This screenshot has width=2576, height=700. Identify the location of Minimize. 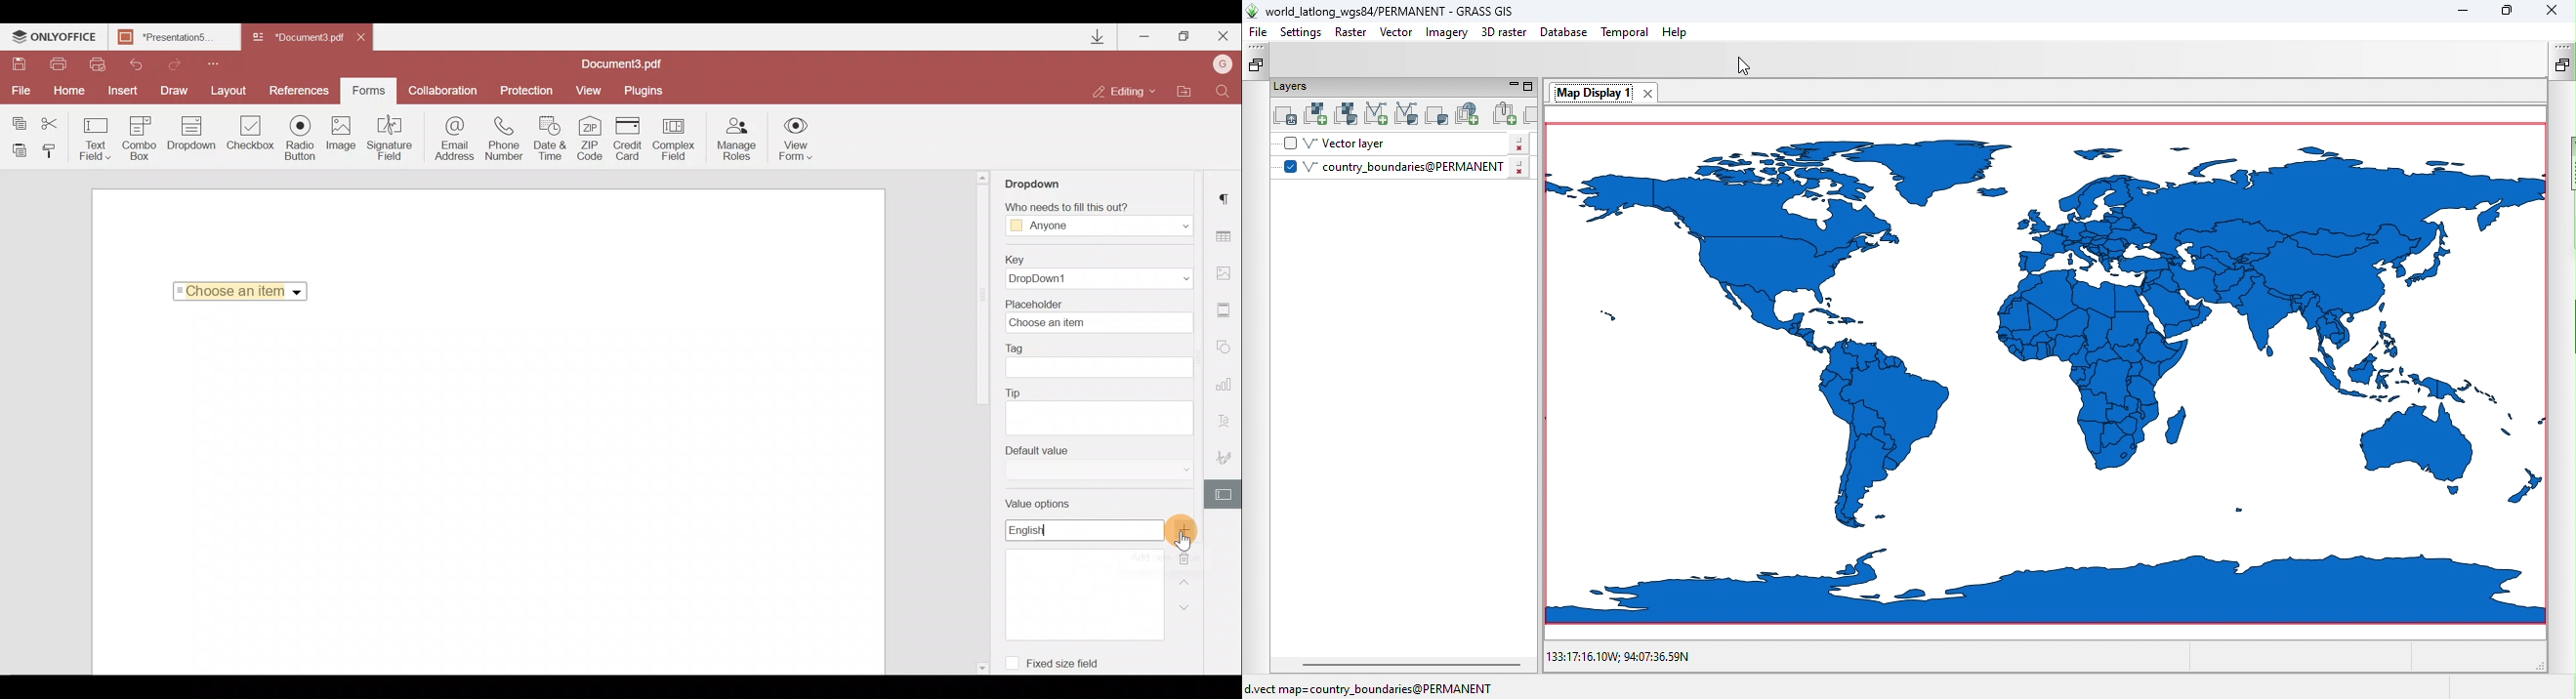
(1147, 34).